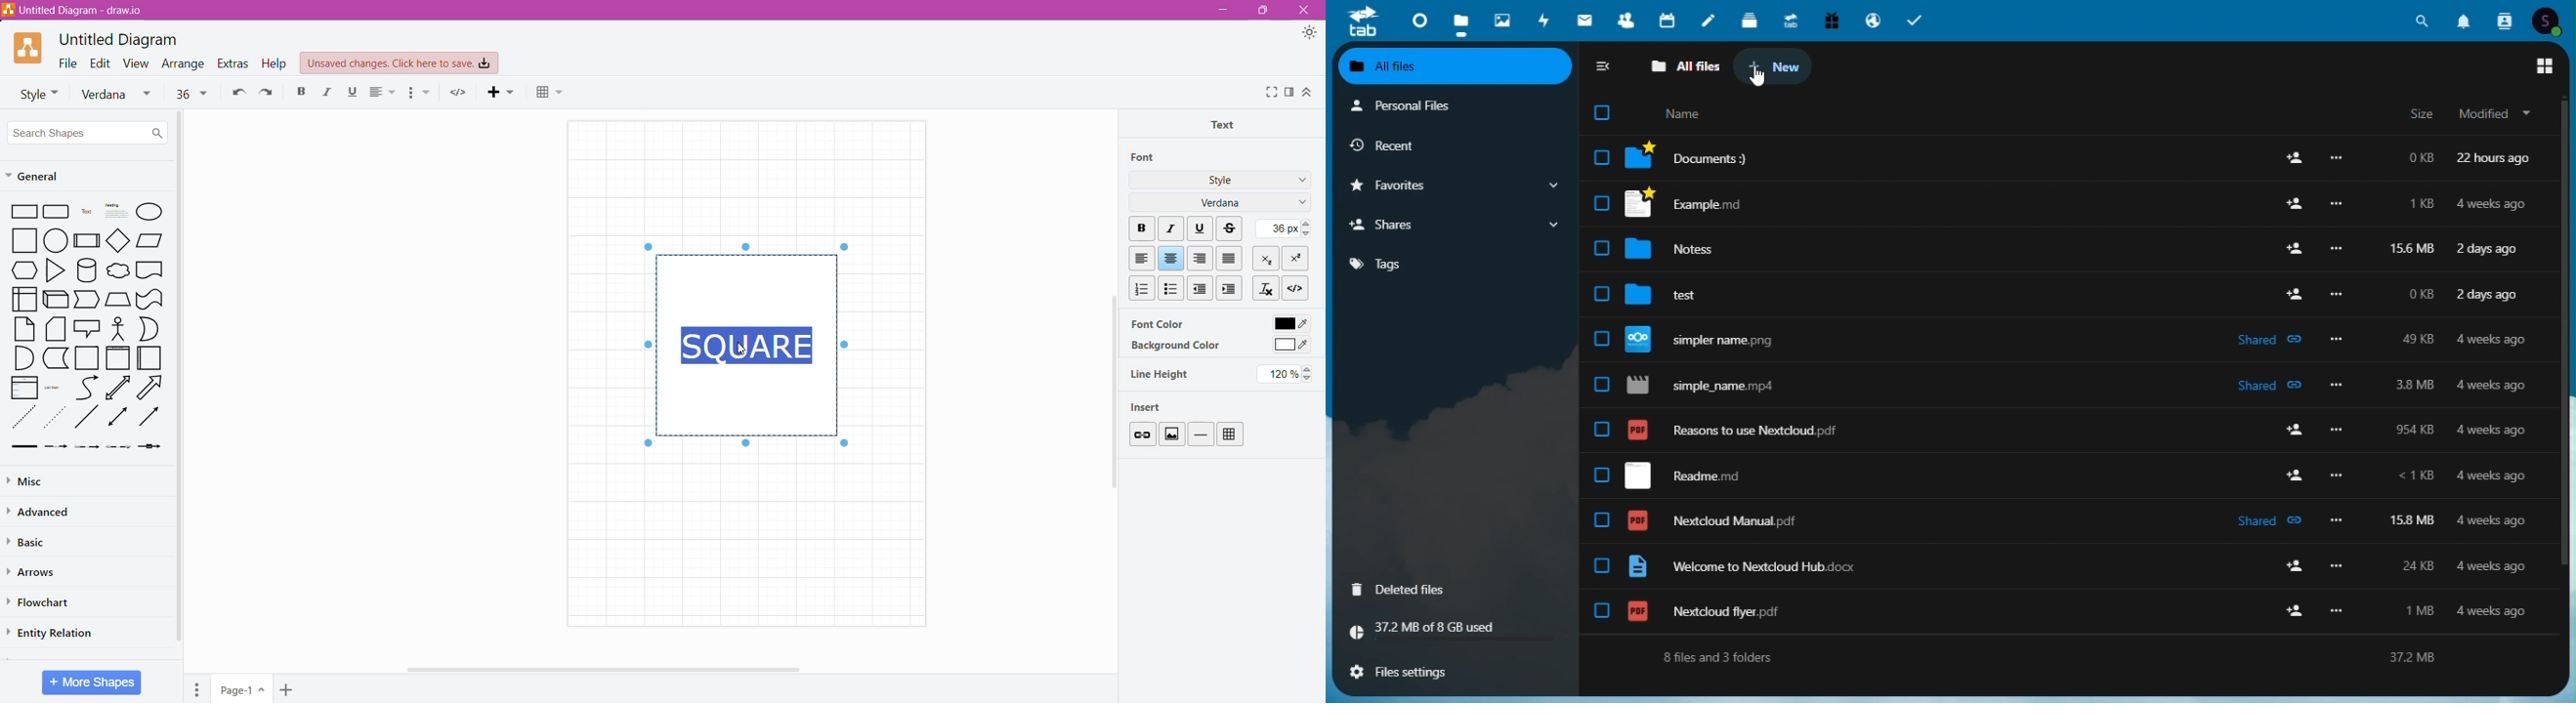 This screenshot has width=2576, height=728. Describe the element at coordinates (1682, 250) in the screenshot. I see `notess` at that location.